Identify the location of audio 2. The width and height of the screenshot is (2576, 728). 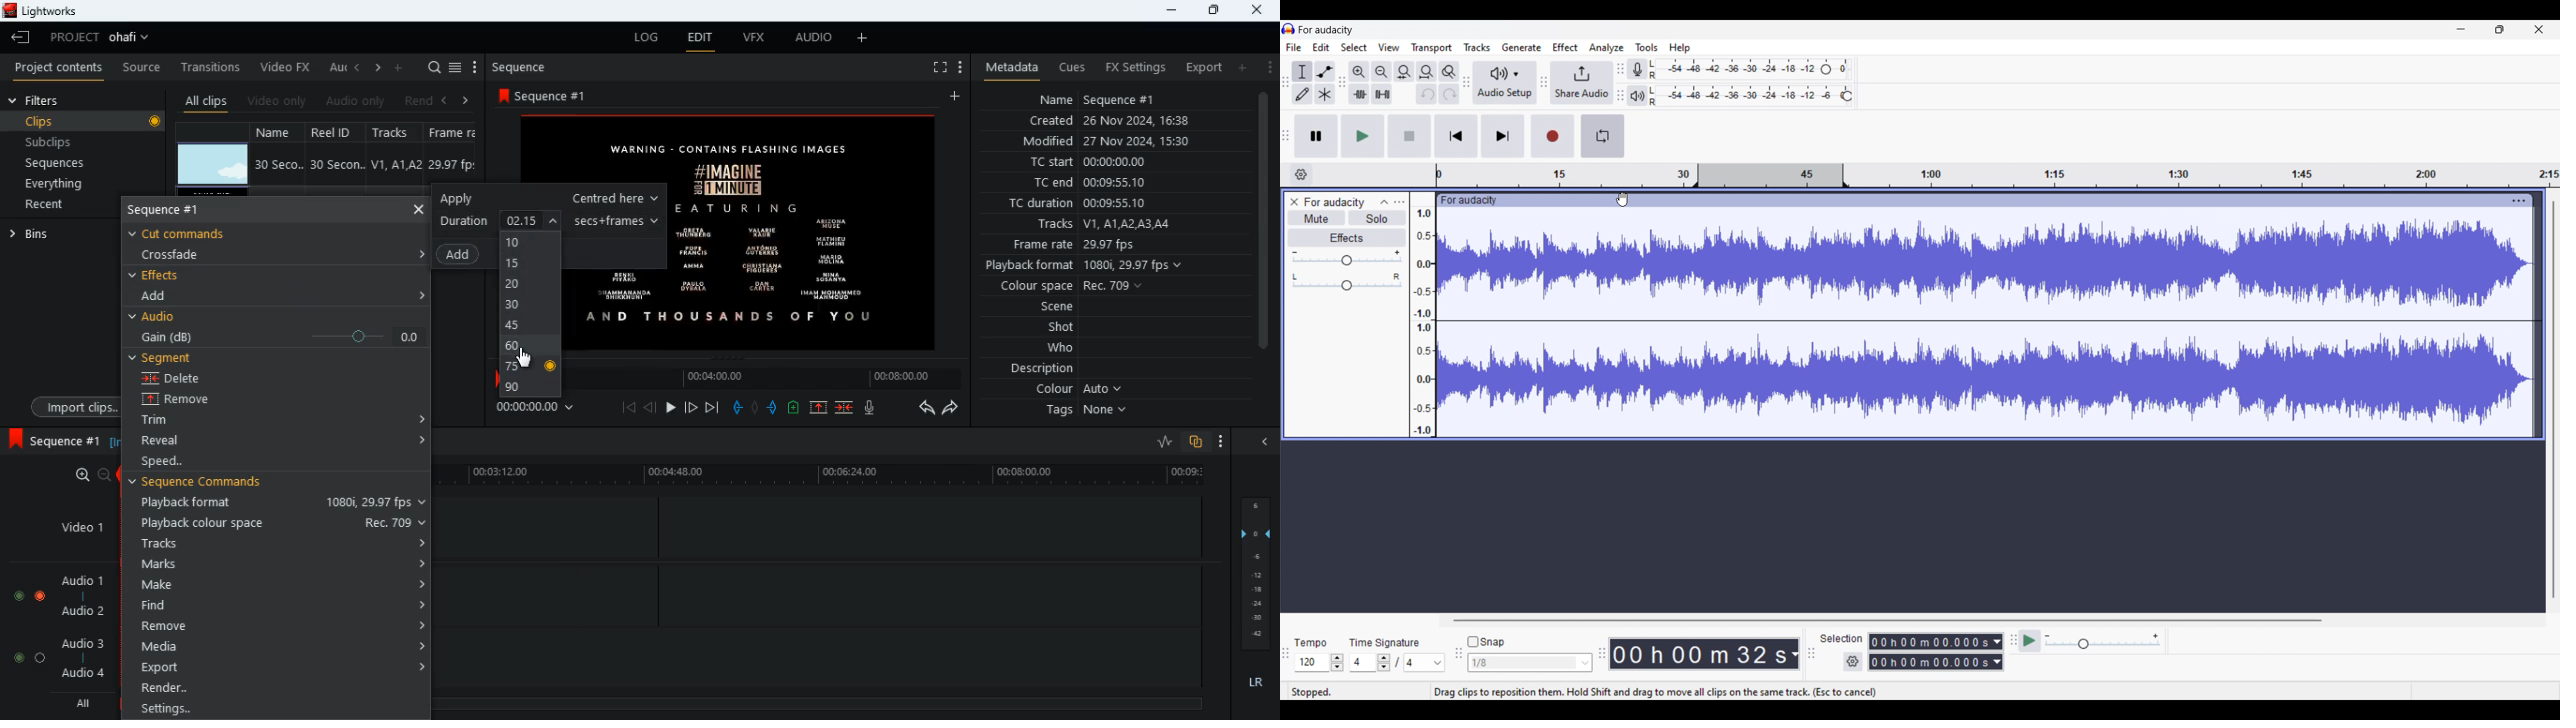
(78, 613).